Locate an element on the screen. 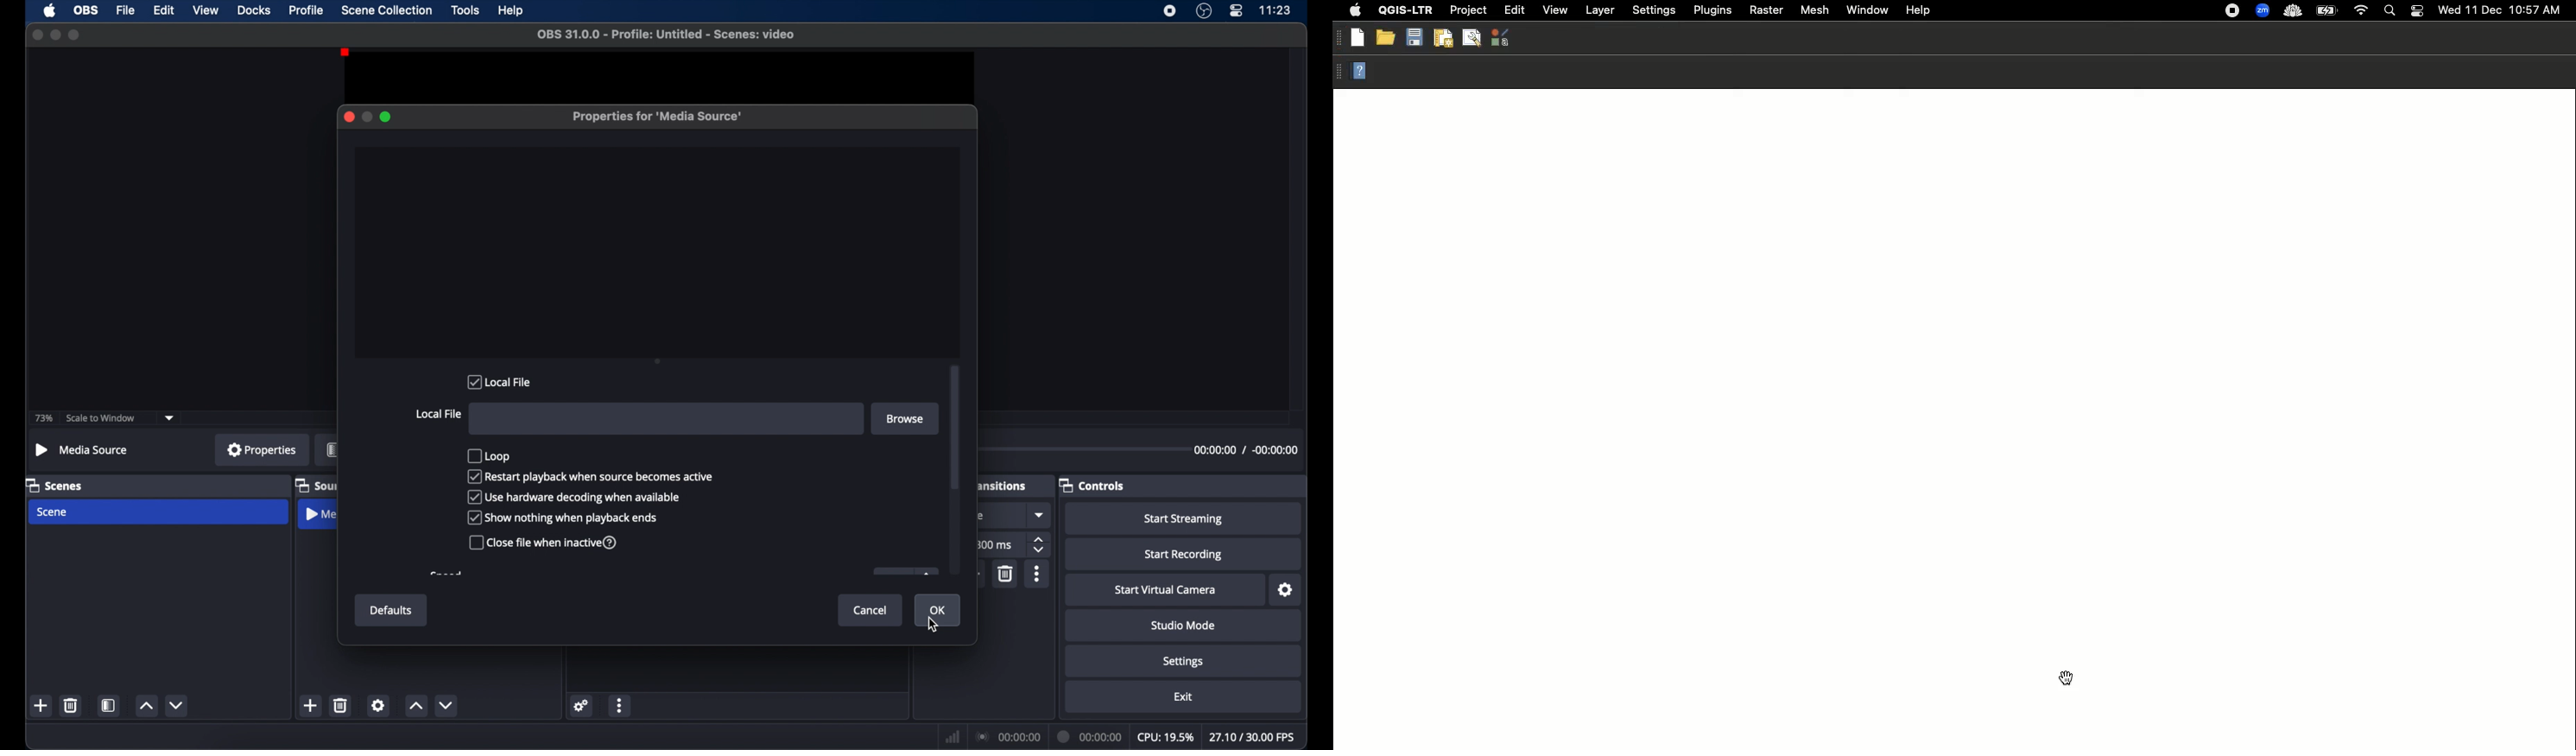  restart playback when source becomes active is located at coordinates (591, 477).